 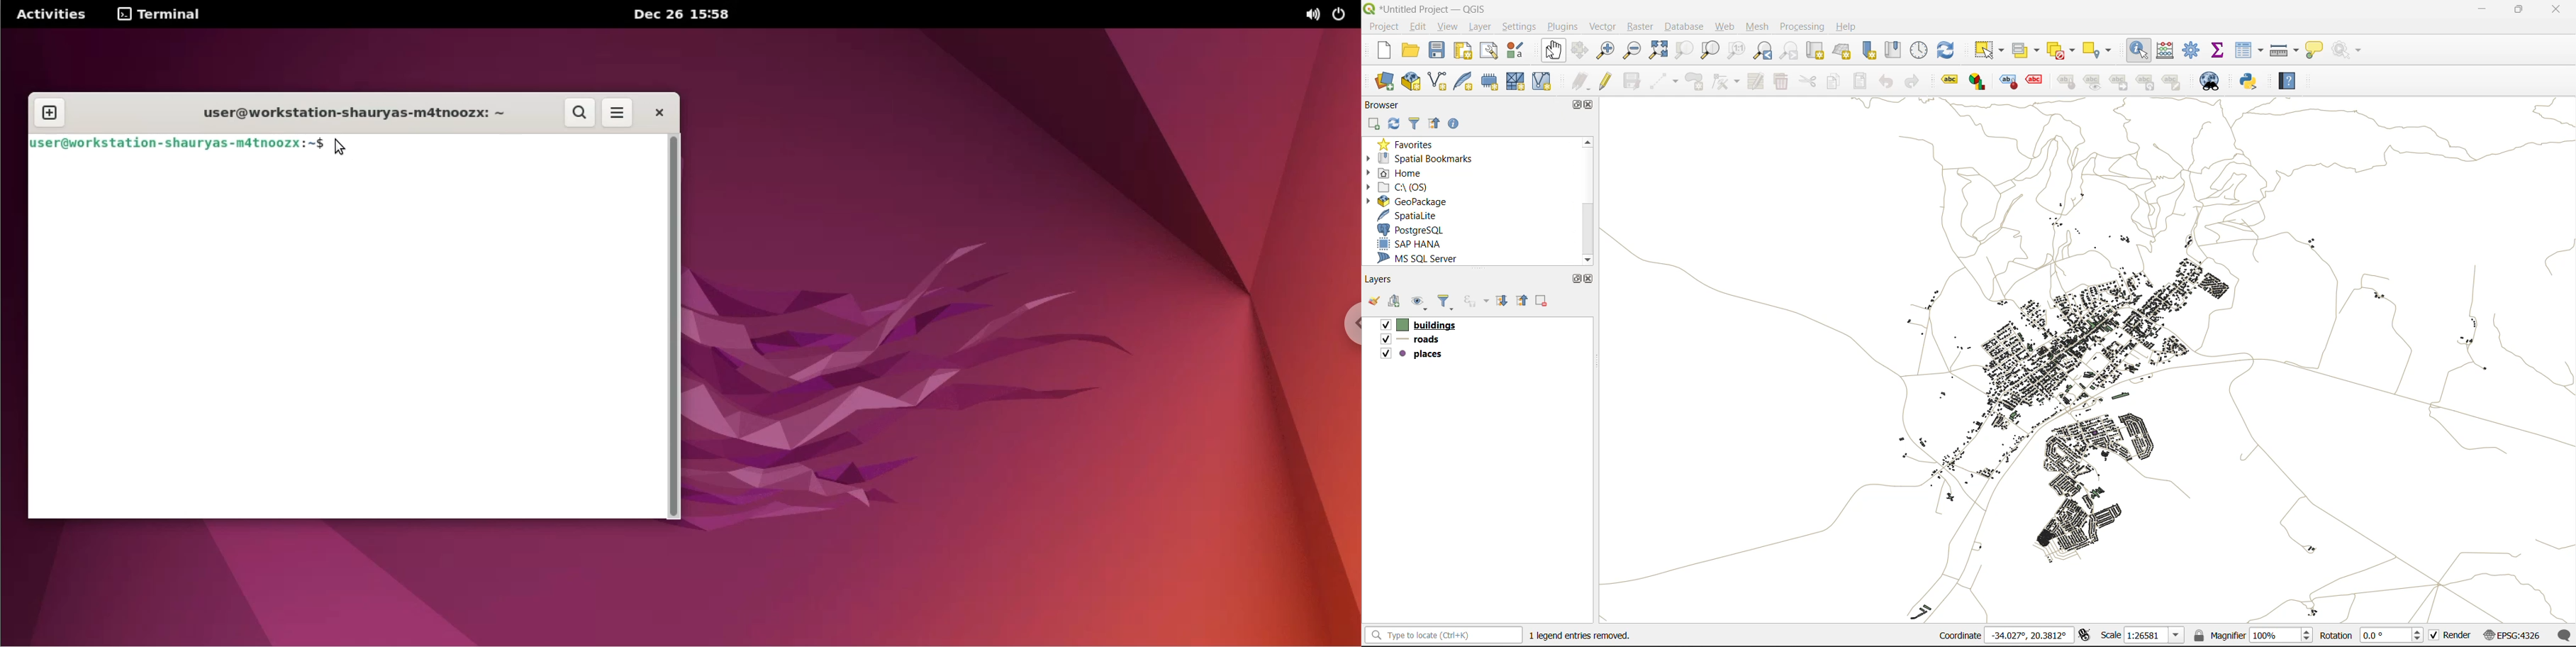 What do you see at coordinates (1601, 26) in the screenshot?
I see `vector` at bounding box center [1601, 26].